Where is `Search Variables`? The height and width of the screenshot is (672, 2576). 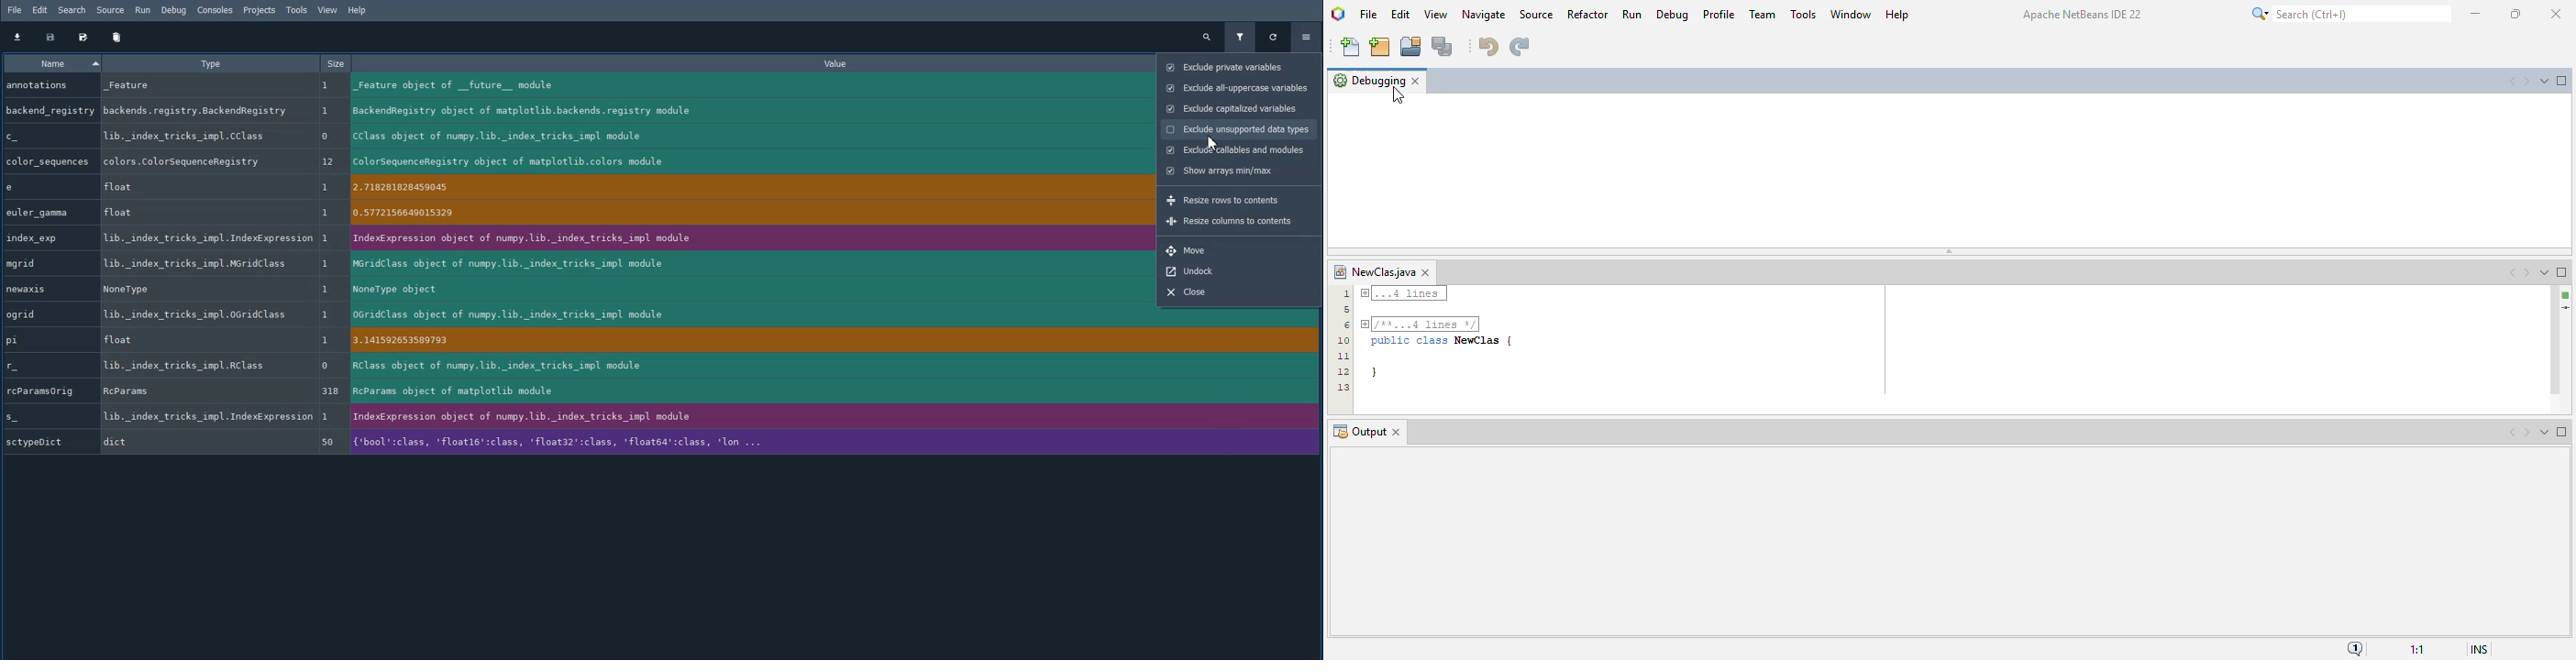
Search Variables is located at coordinates (1206, 37).